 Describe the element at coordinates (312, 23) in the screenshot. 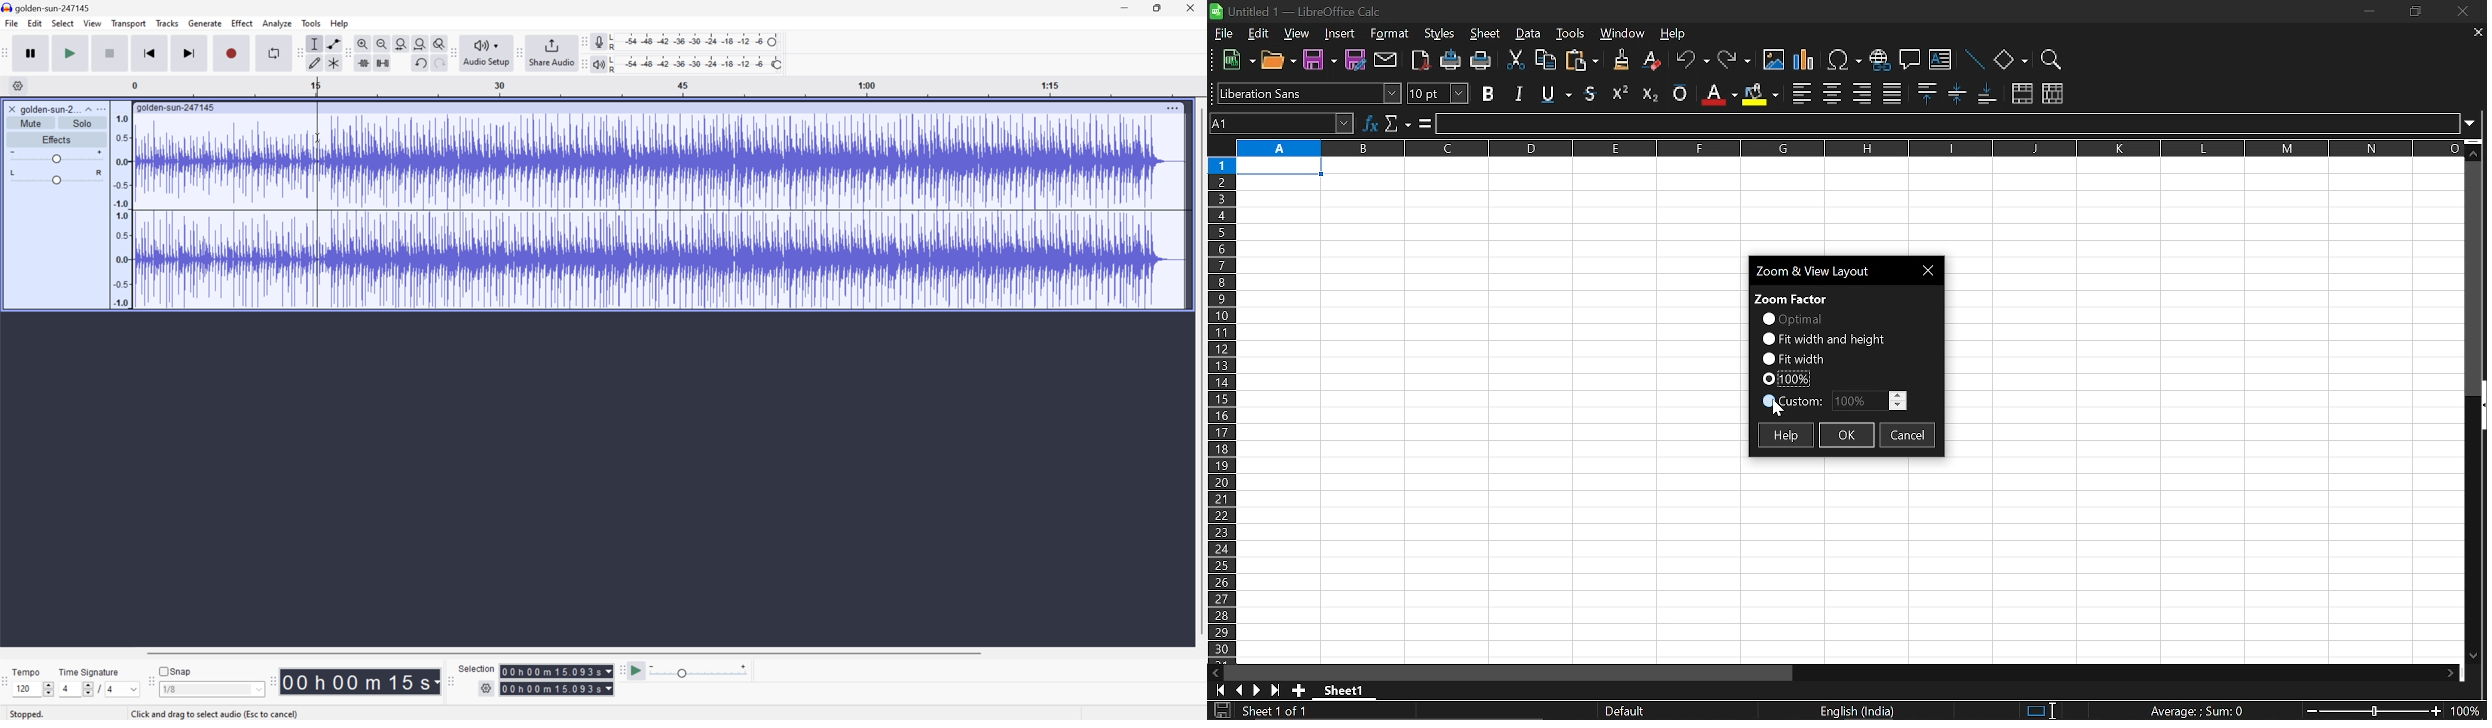

I see `Tools` at that location.